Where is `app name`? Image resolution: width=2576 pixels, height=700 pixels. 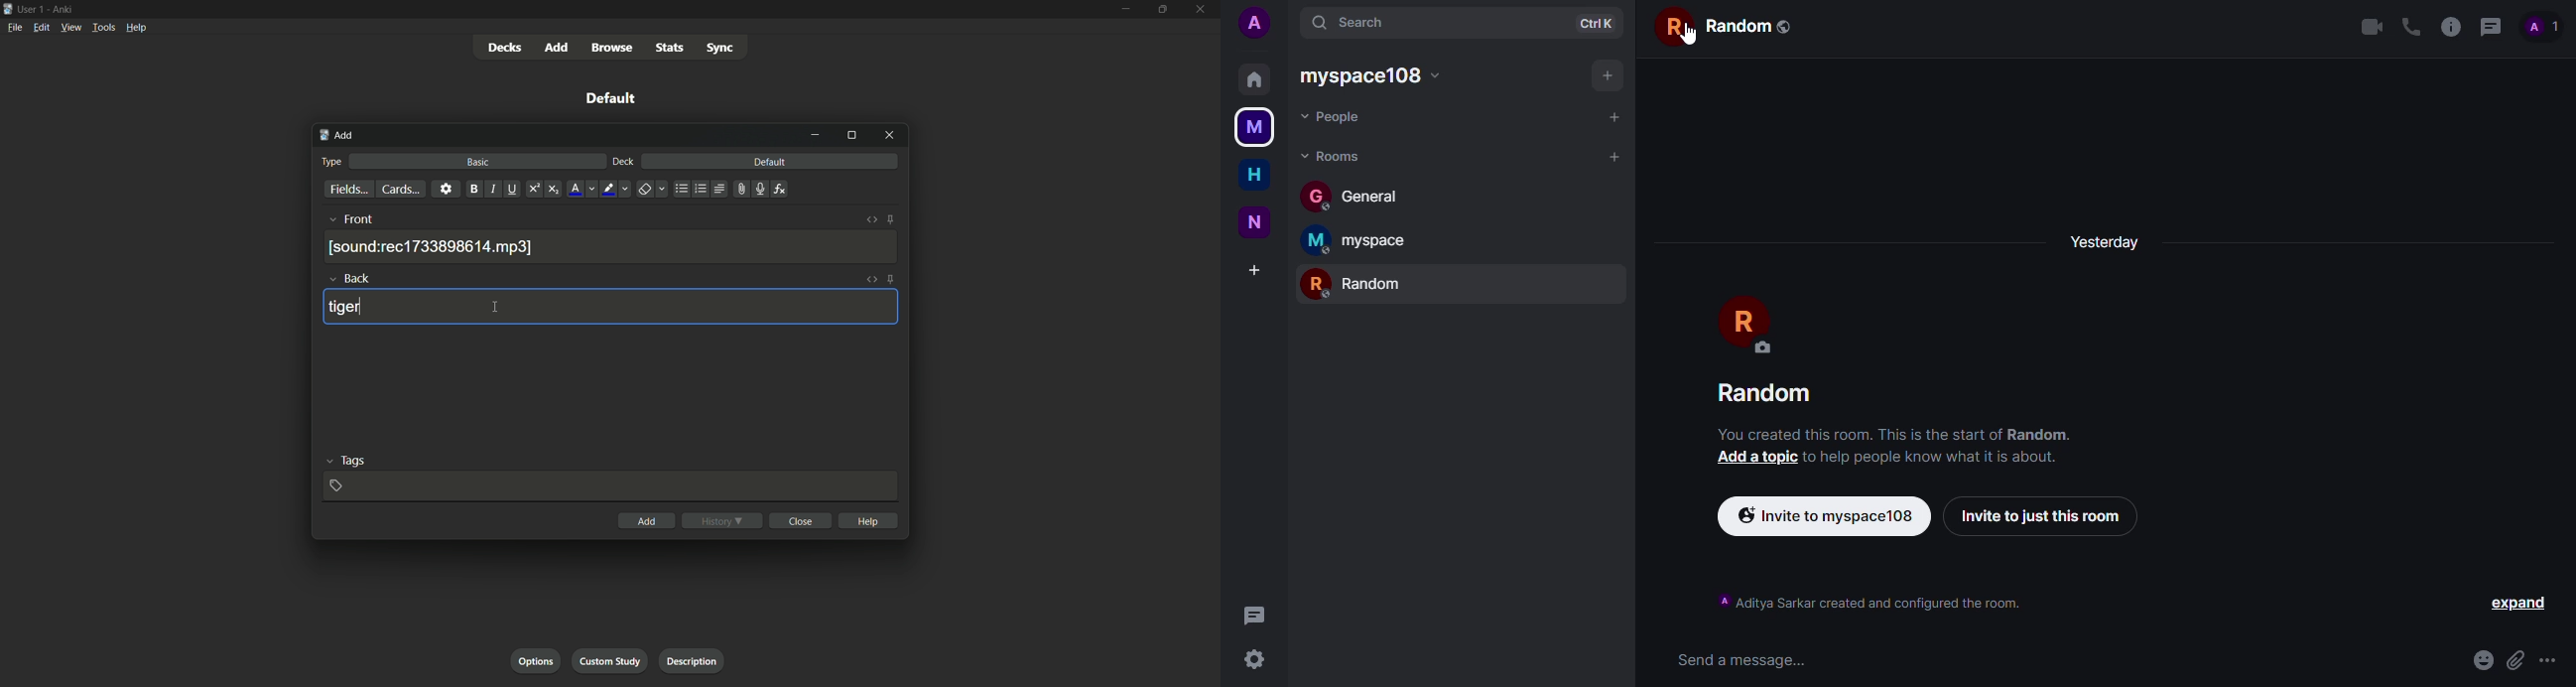
app name is located at coordinates (62, 9).